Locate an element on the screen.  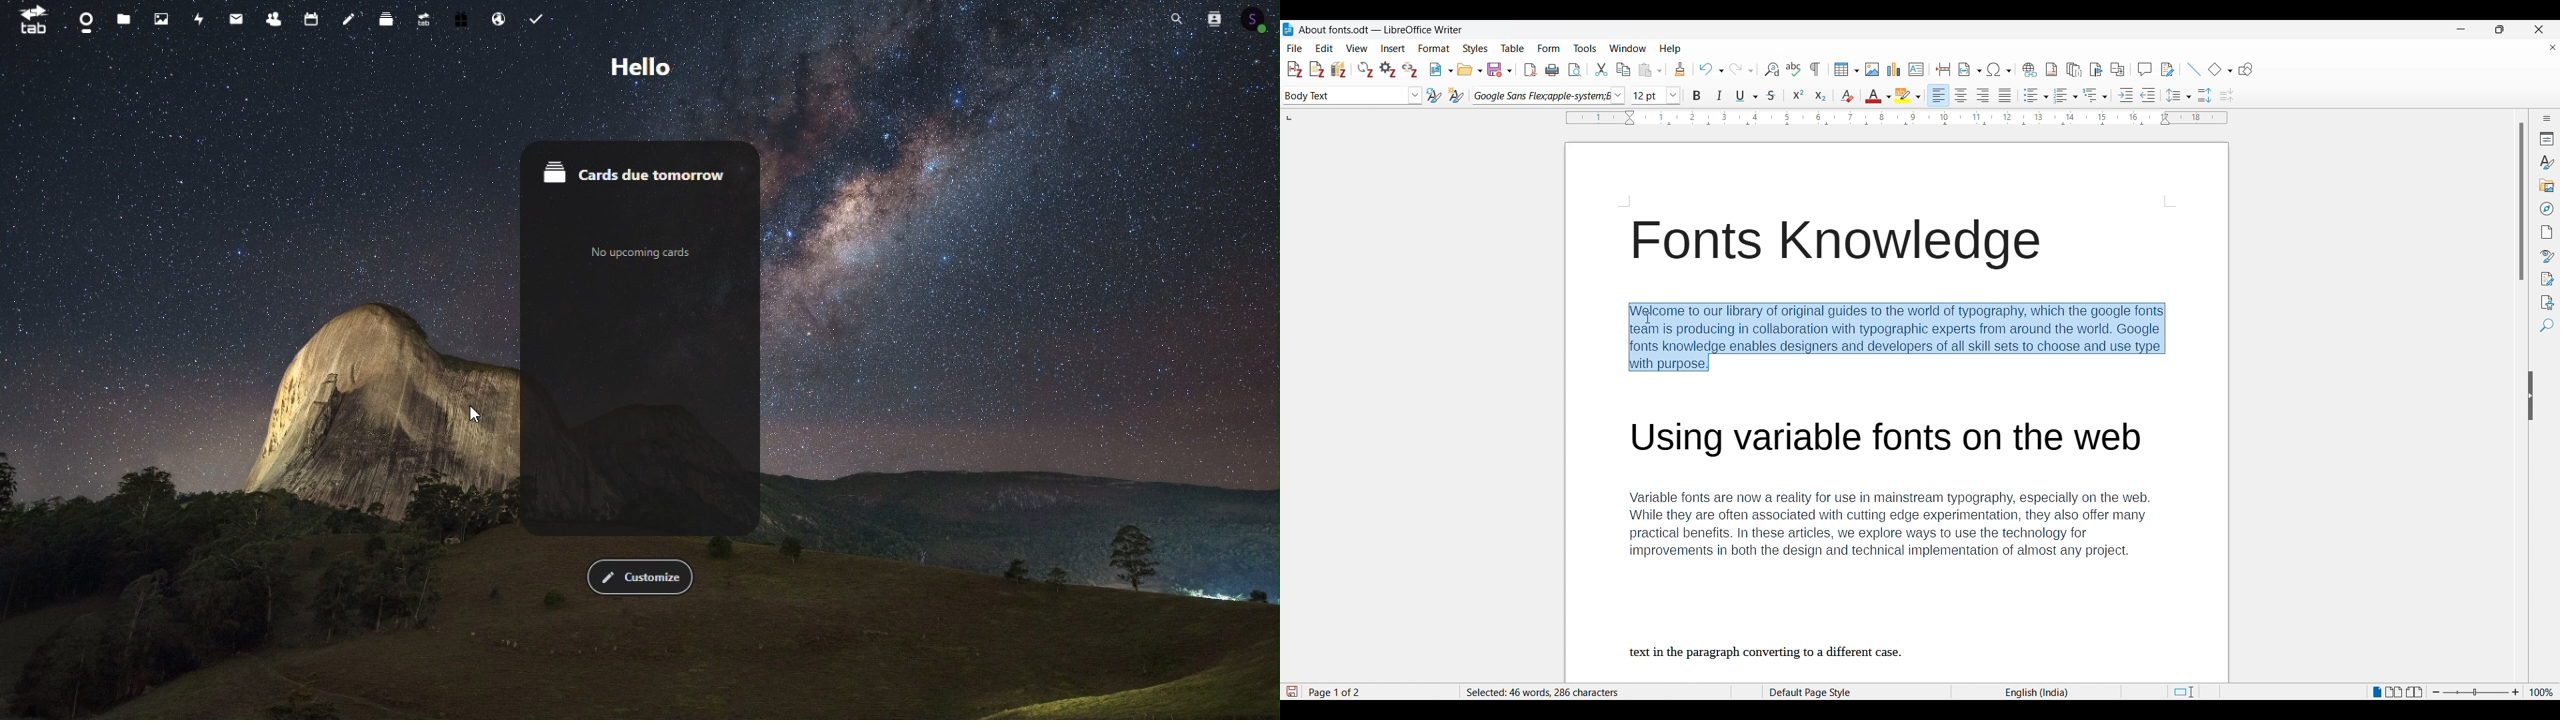
Strike through is located at coordinates (1772, 95).